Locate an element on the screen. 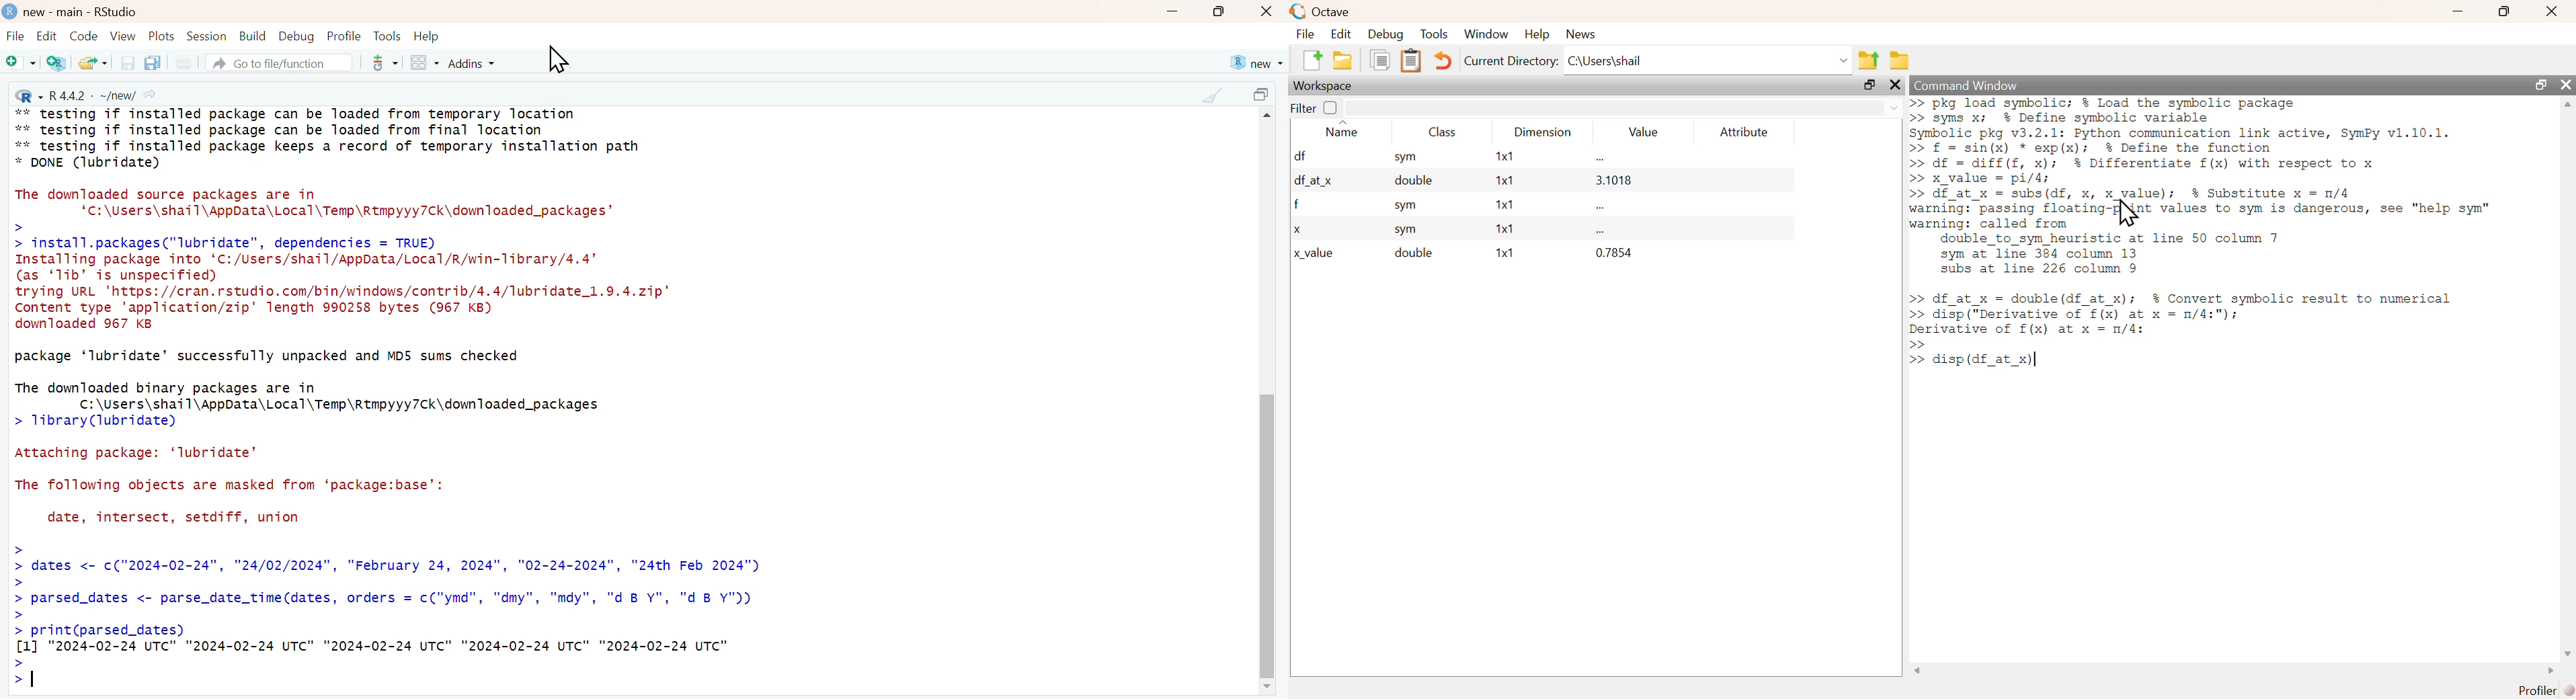 This screenshot has width=2576, height=700. Build is located at coordinates (252, 36).